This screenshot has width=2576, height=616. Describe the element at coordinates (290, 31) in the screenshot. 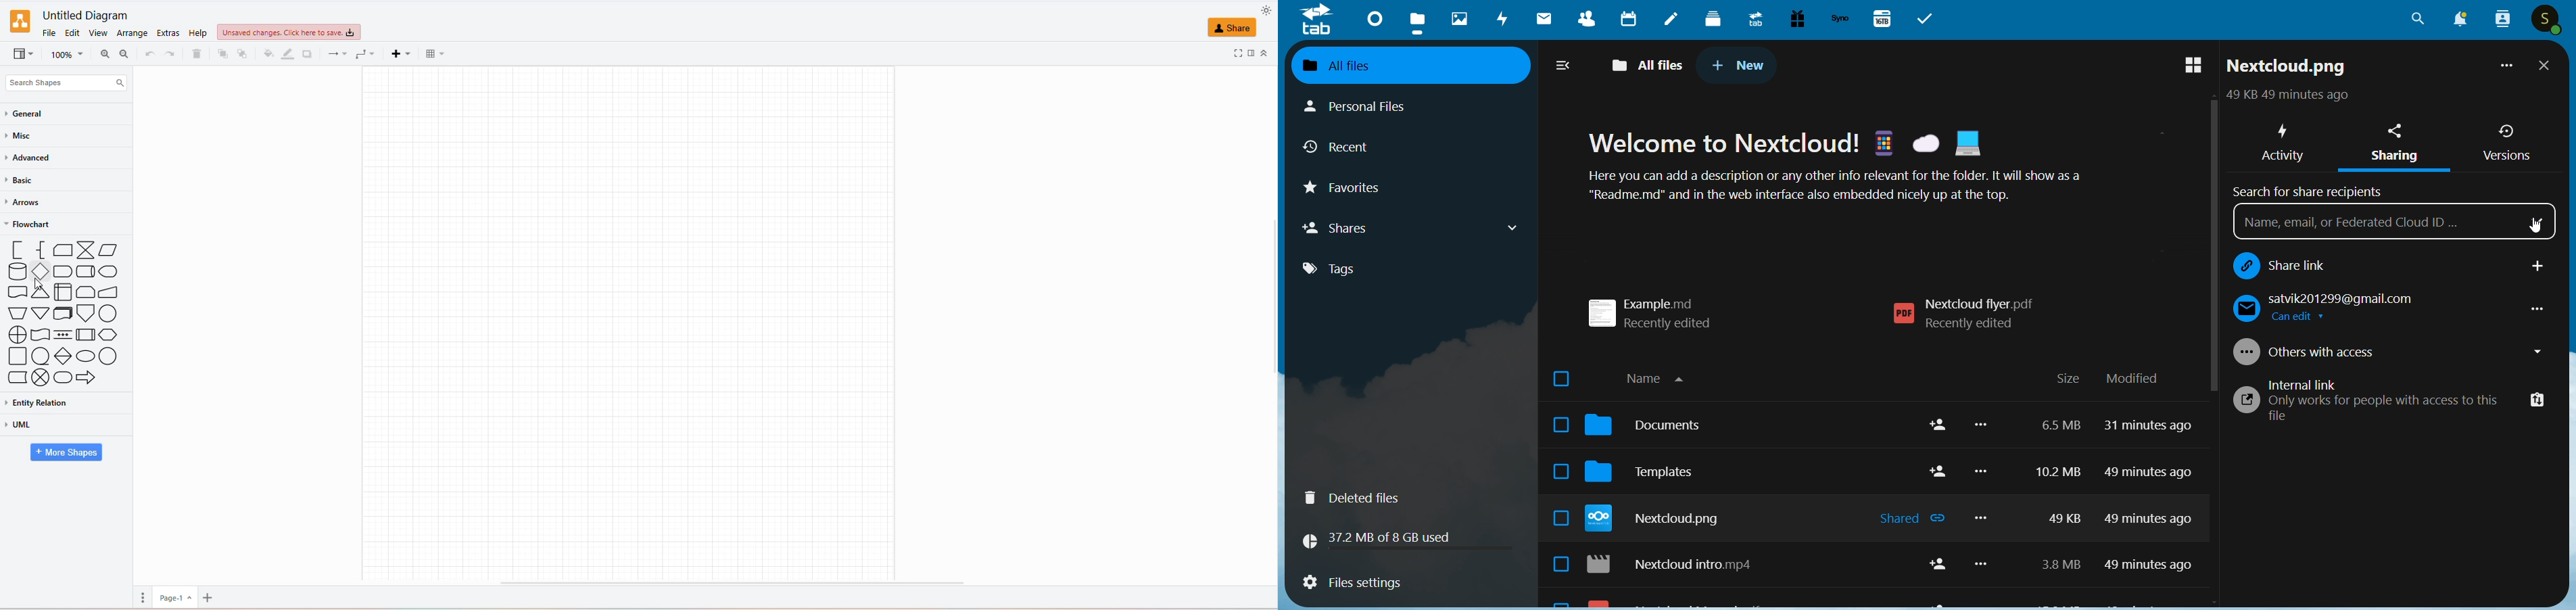

I see `UNSAVED CHANGES` at that location.